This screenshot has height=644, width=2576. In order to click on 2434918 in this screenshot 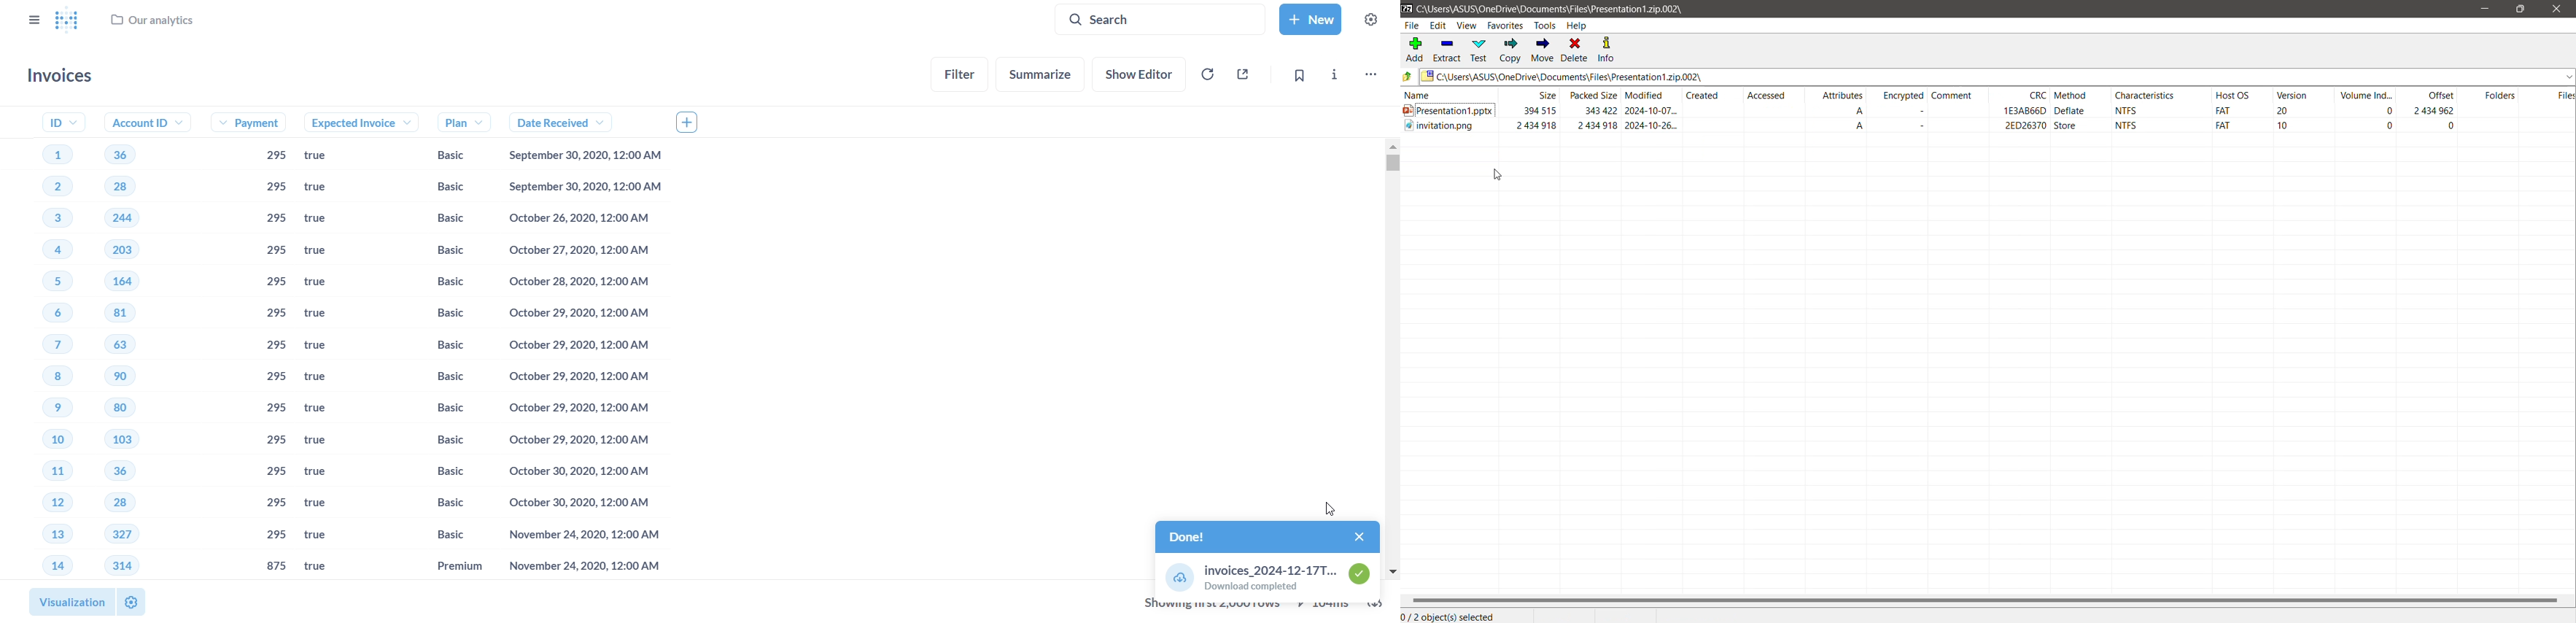, I will do `click(1596, 126)`.